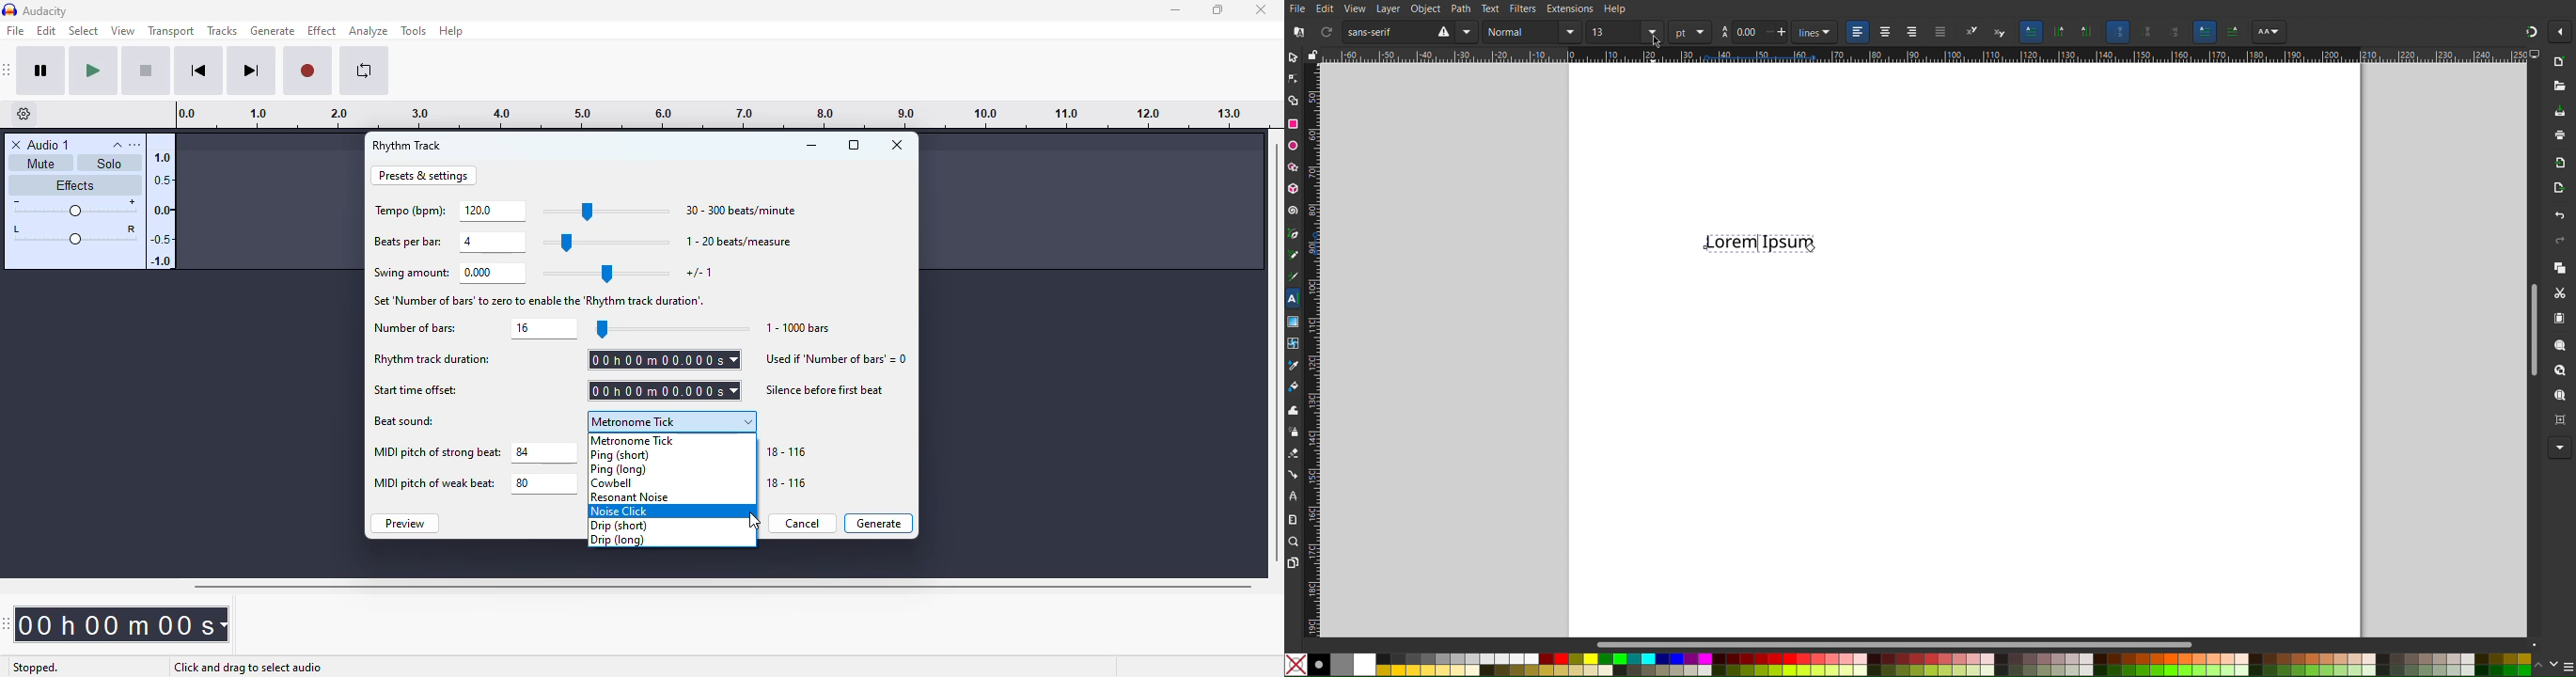  I want to click on rhythm track, so click(408, 146).